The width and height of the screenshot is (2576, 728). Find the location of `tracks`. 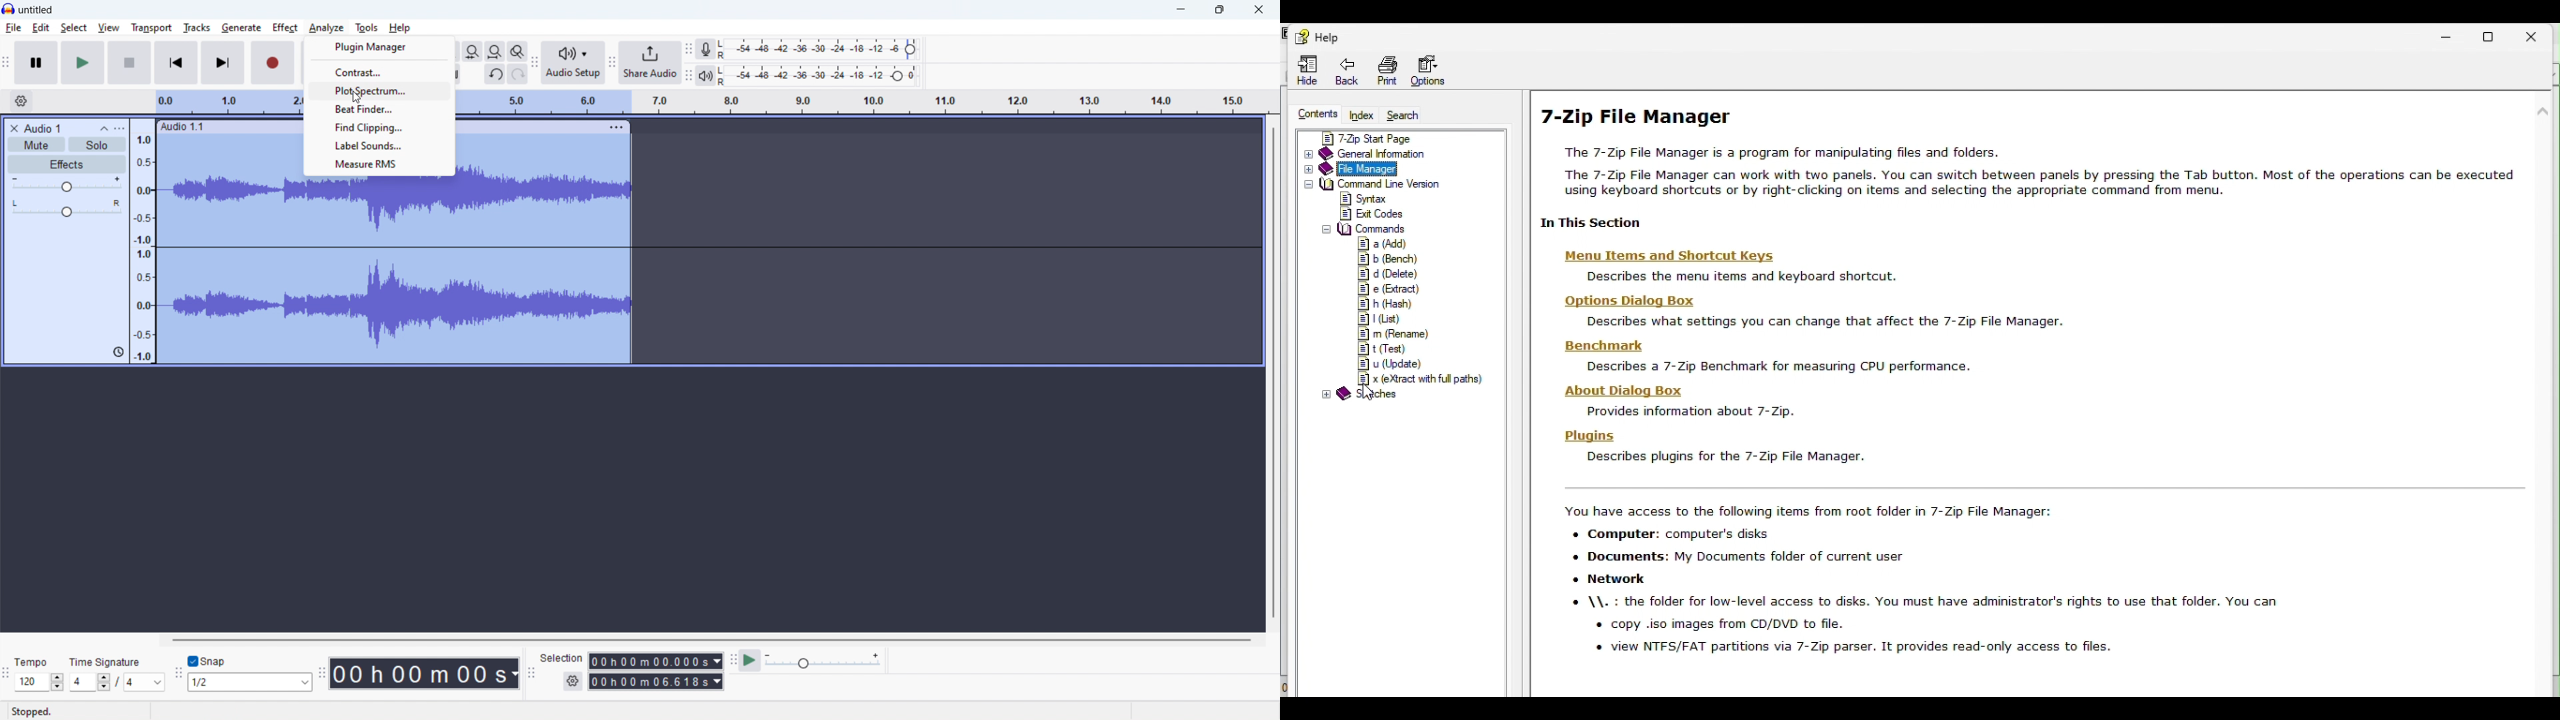

tracks is located at coordinates (197, 27).